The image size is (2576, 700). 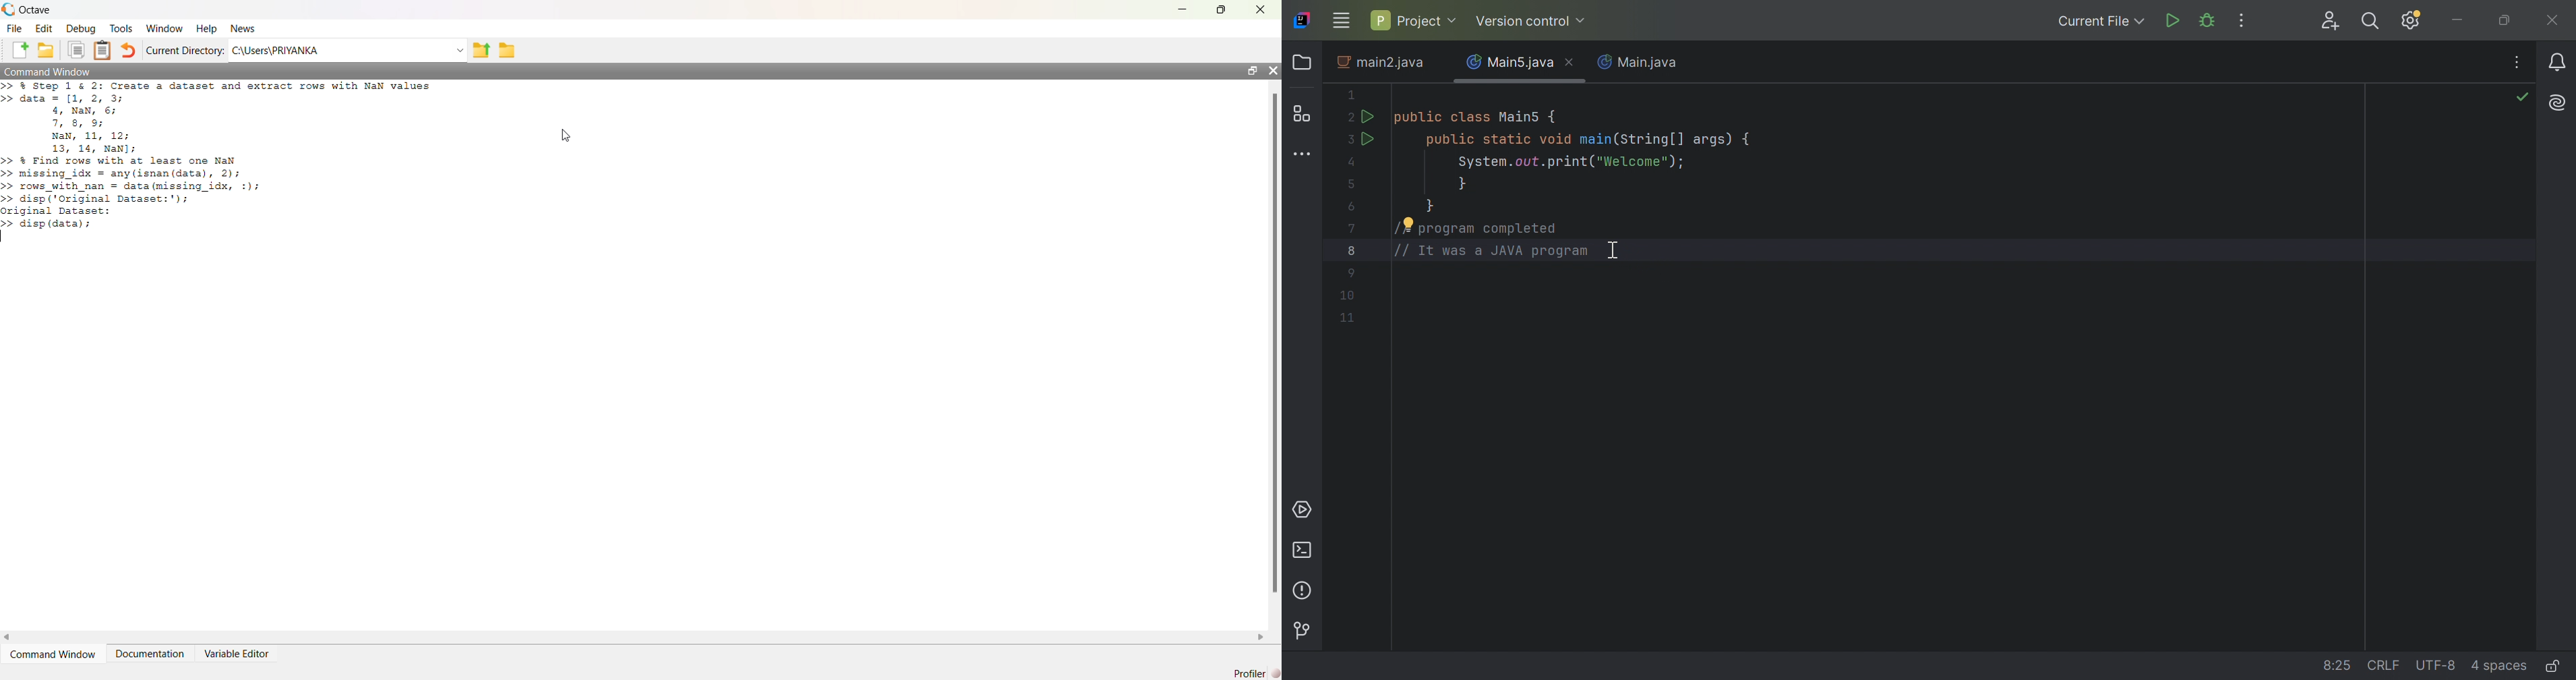 What do you see at coordinates (1642, 63) in the screenshot?
I see `Main.java` at bounding box center [1642, 63].